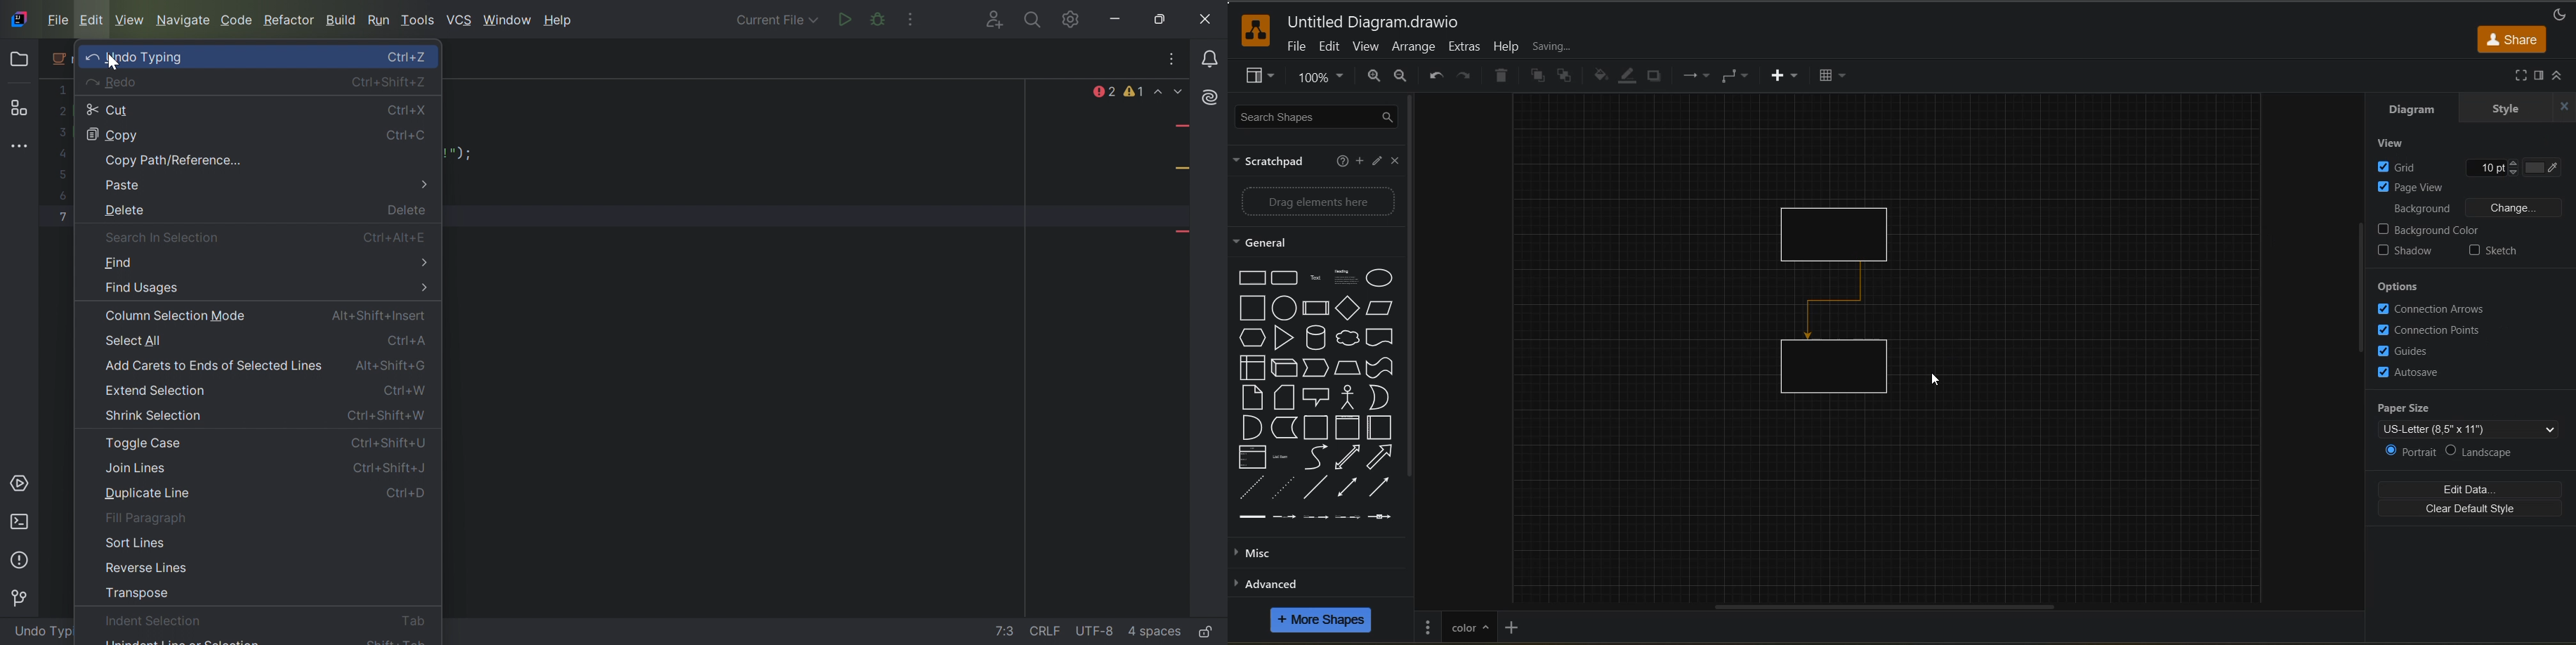  What do you see at coordinates (150, 495) in the screenshot?
I see `Duplicate Line` at bounding box center [150, 495].